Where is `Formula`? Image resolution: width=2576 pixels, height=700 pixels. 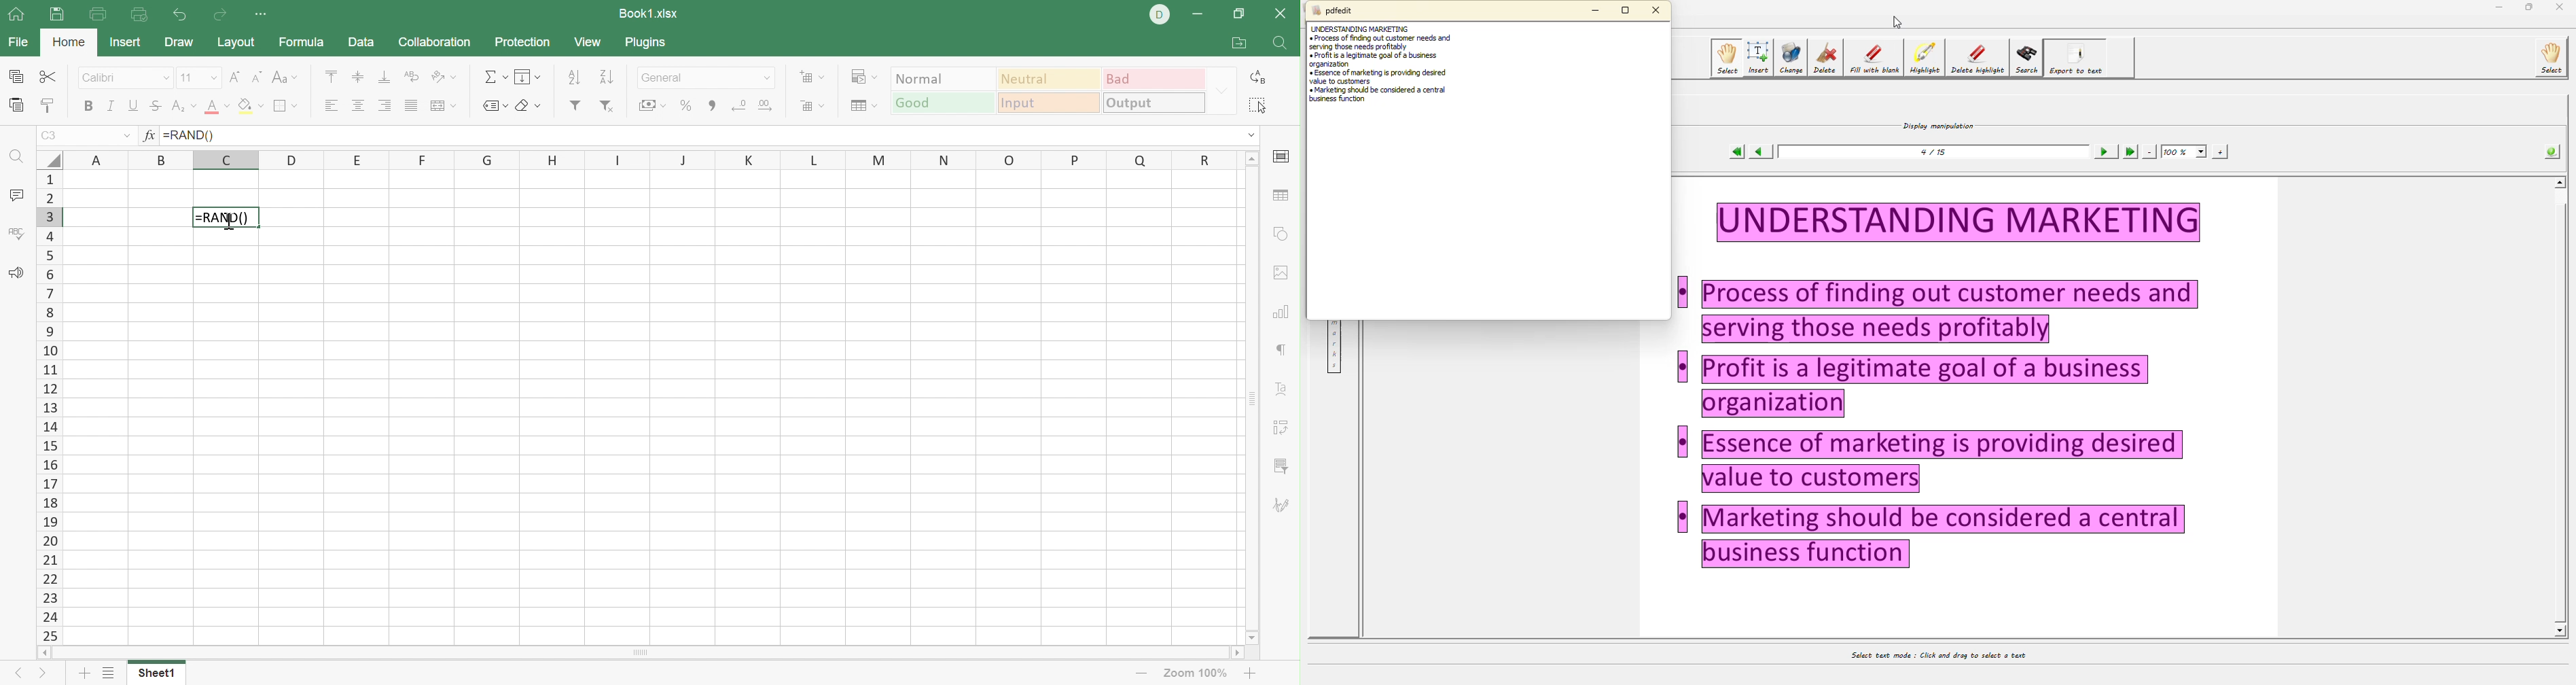
Formula is located at coordinates (301, 43).